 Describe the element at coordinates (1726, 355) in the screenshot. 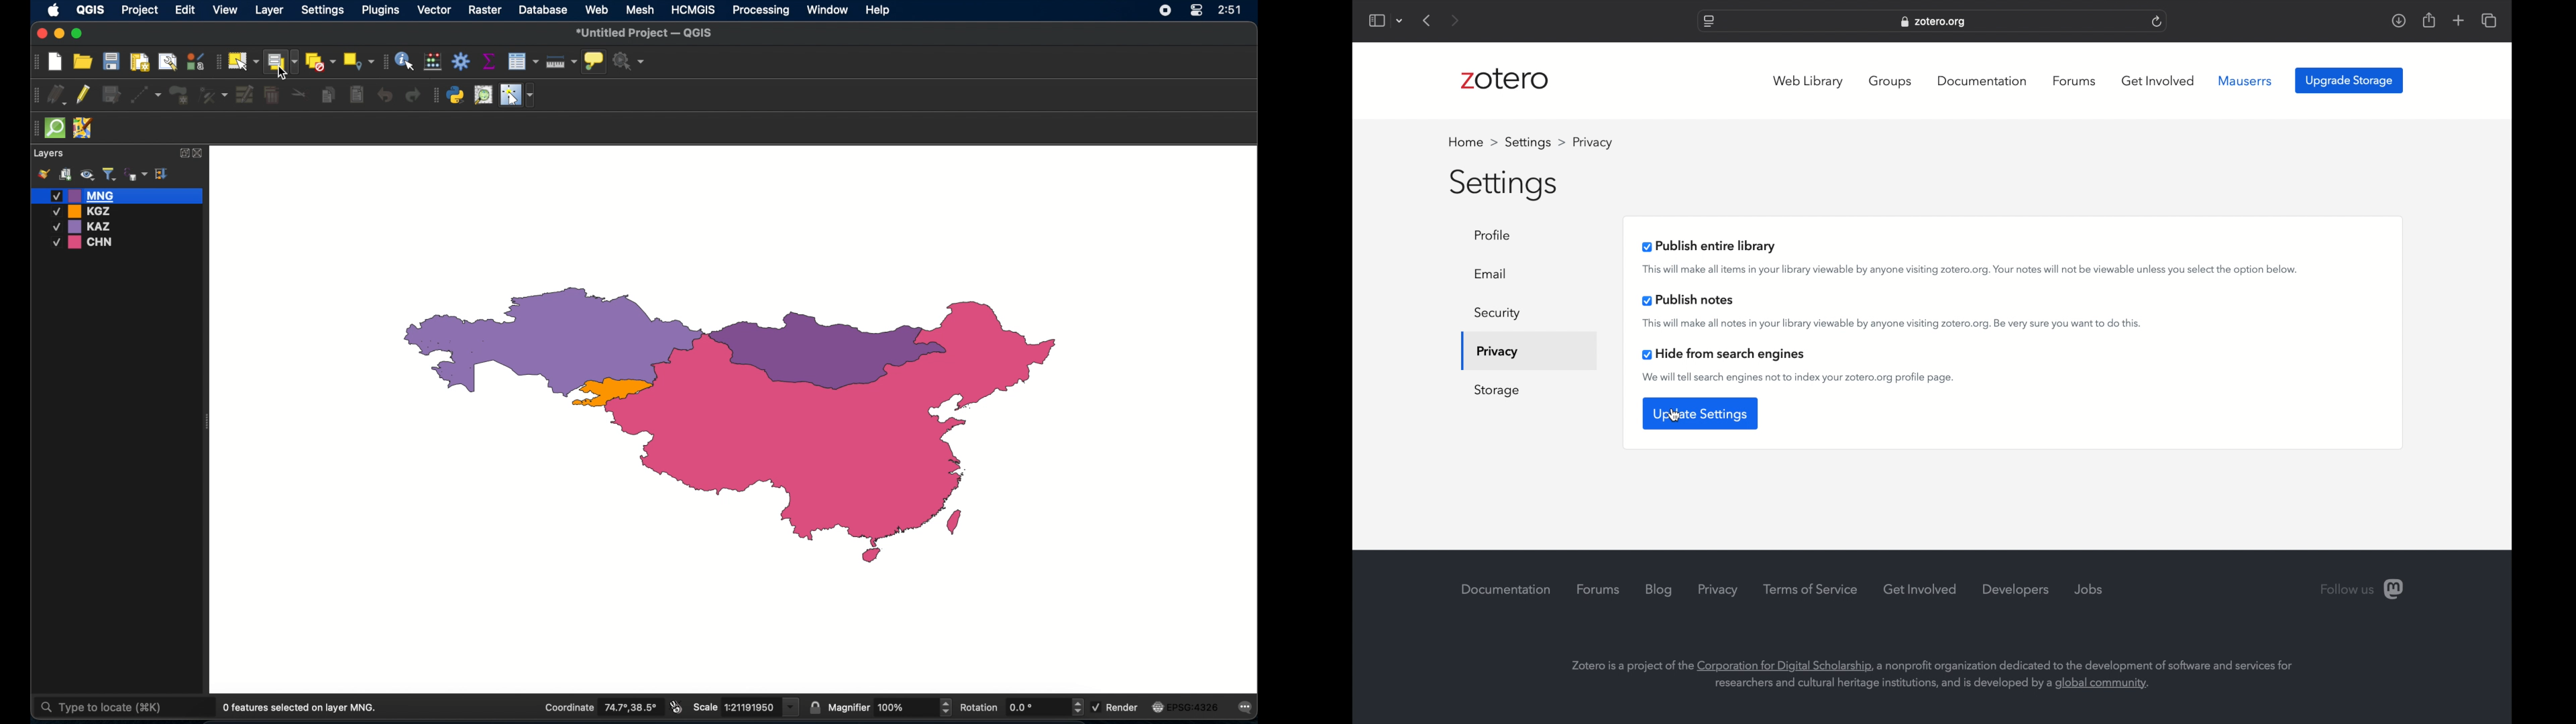

I see `hide from search engines` at that location.